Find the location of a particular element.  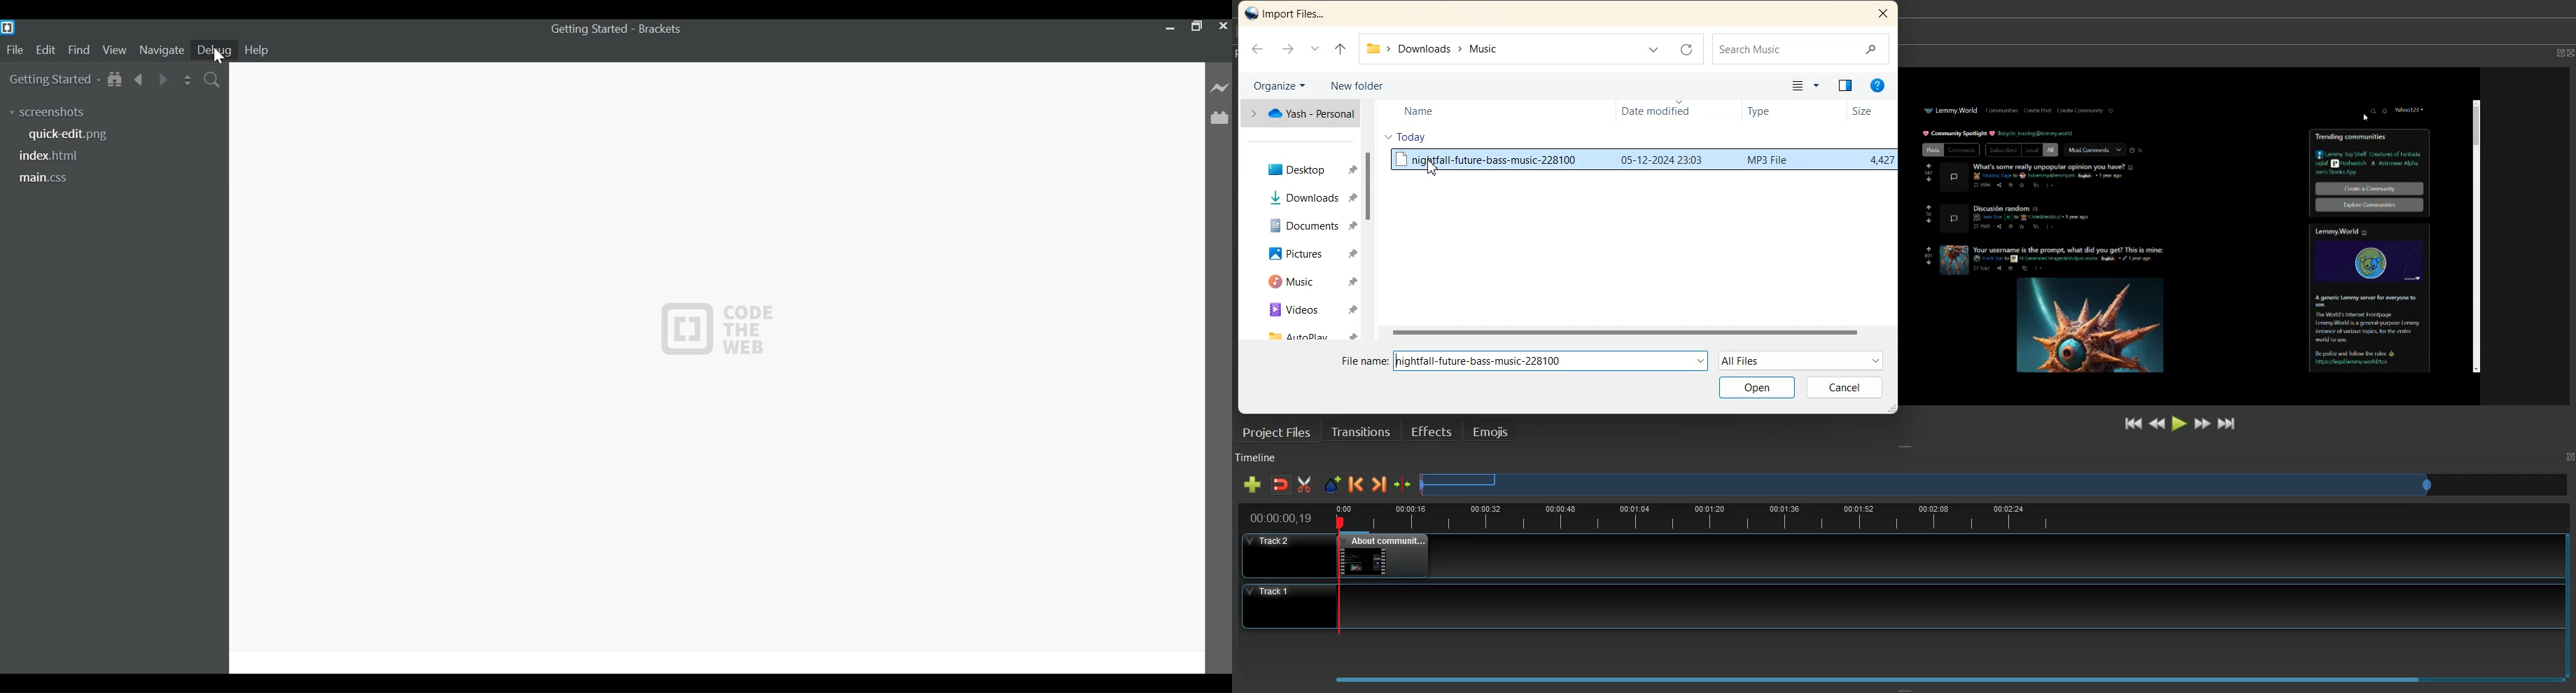

New Folder is located at coordinates (1355, 85).